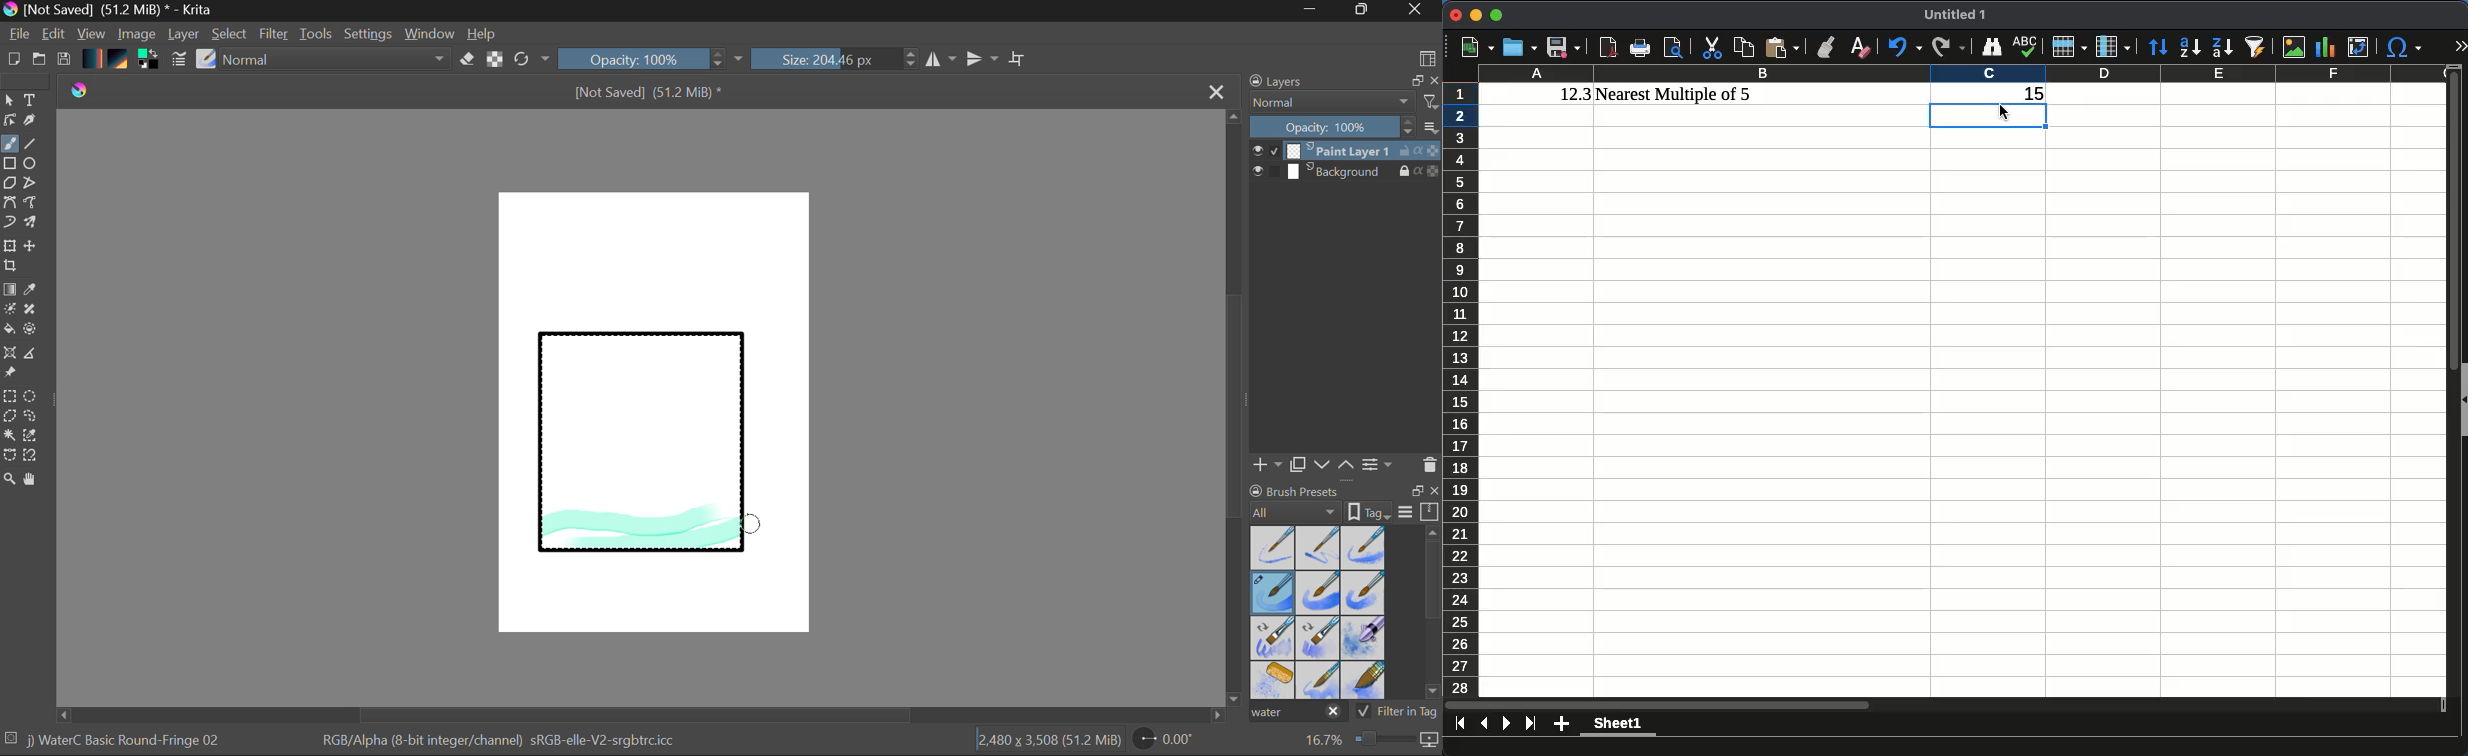 The height and width of the screenshot is (756, 2492). Describe the element at coordinates (11, 165) in the screenshot. I see `Rectangle` at that location.